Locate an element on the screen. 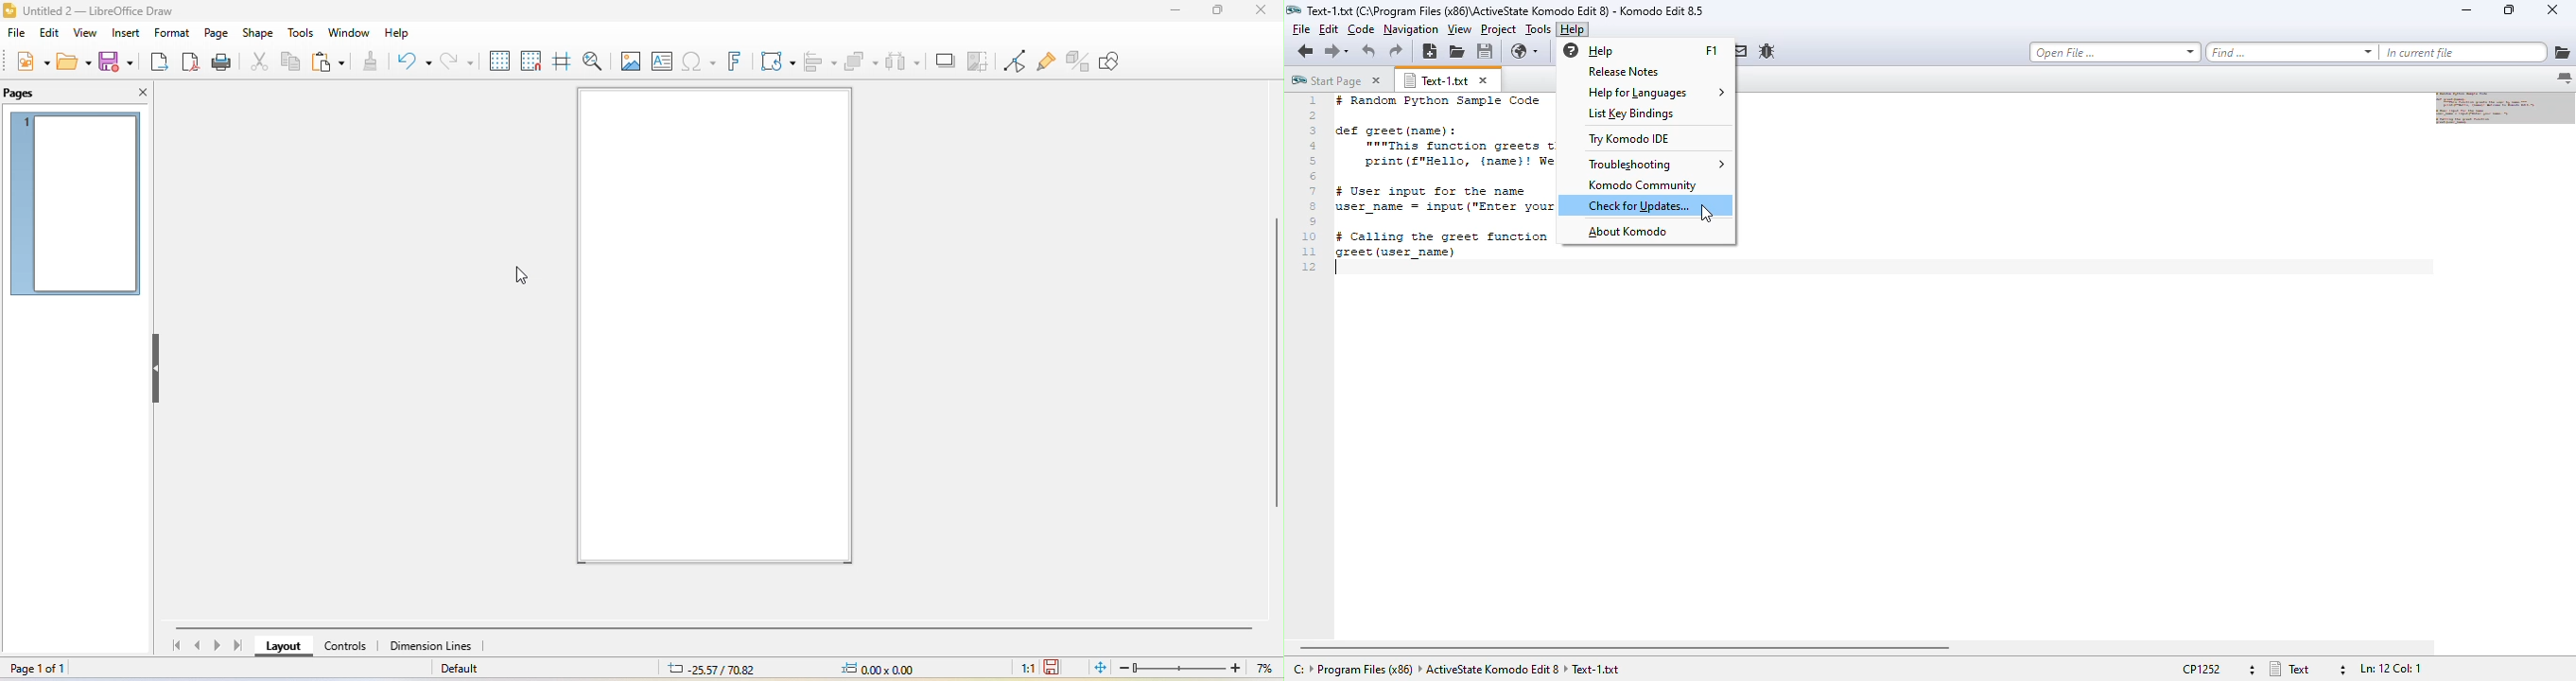  undo is located at coordinates (412, 61).